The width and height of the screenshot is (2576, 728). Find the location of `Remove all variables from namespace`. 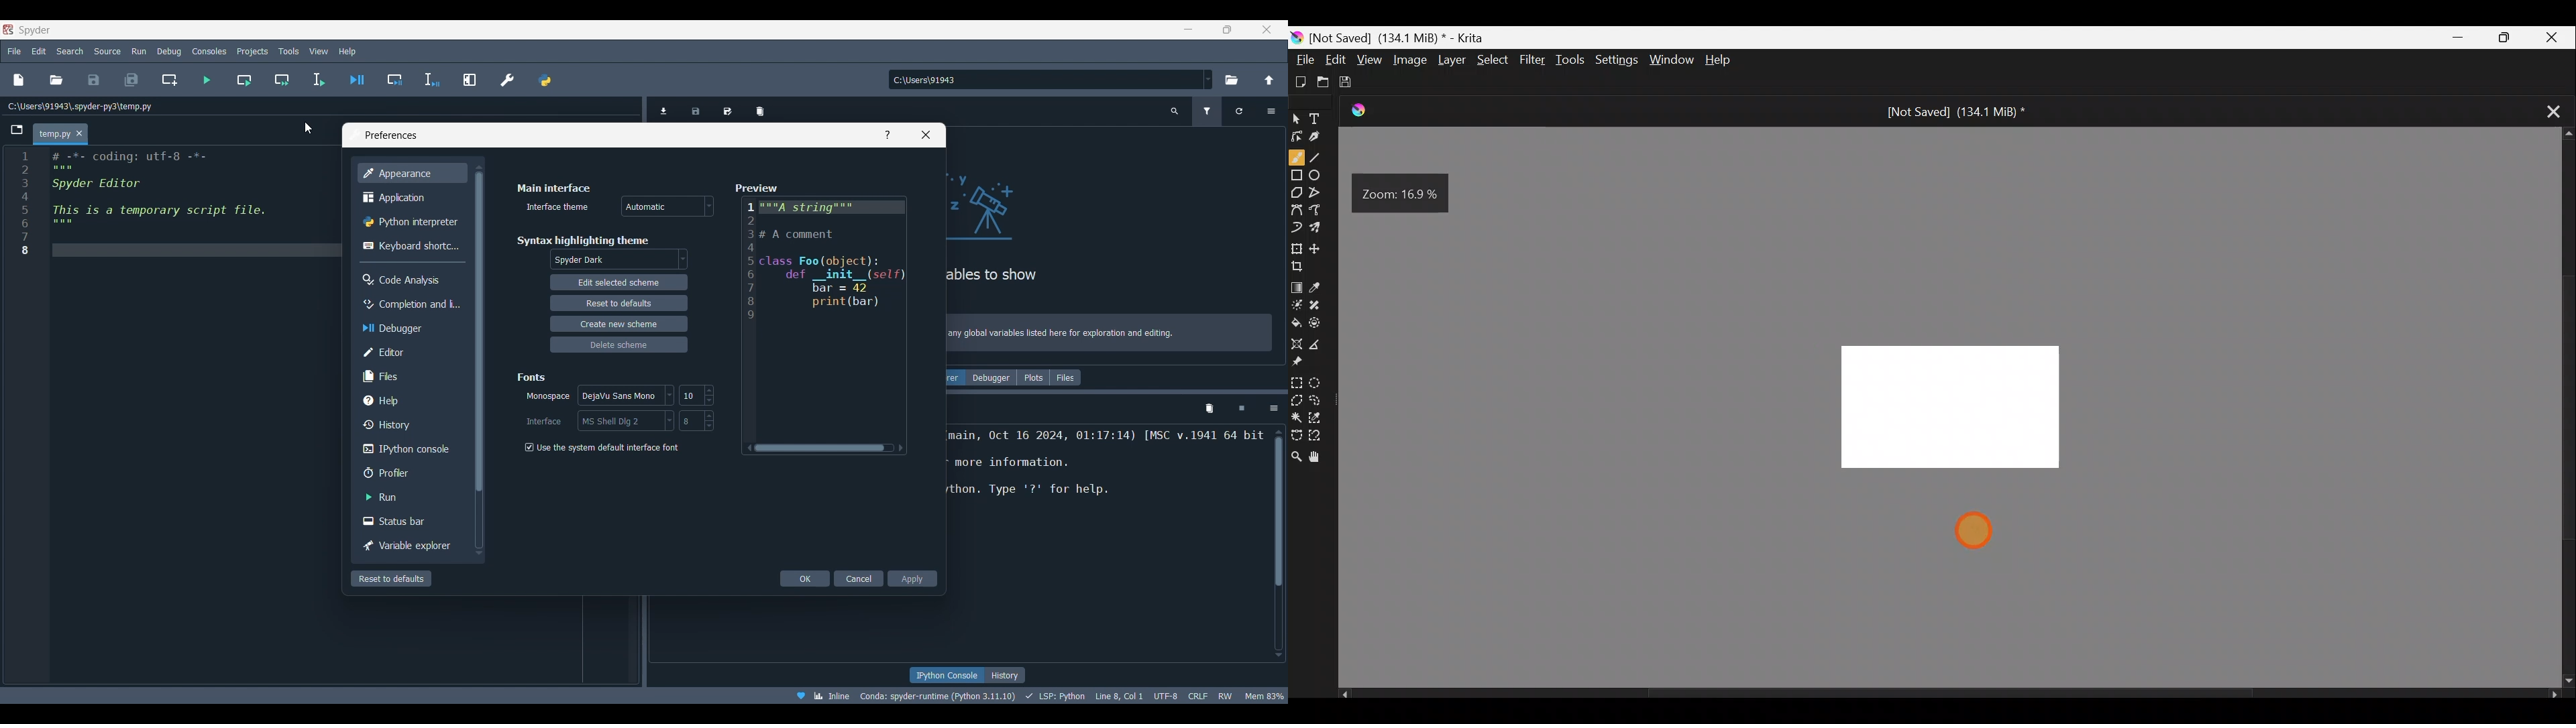

Remove all variables from namespace is located at coordinates (1210, 410).